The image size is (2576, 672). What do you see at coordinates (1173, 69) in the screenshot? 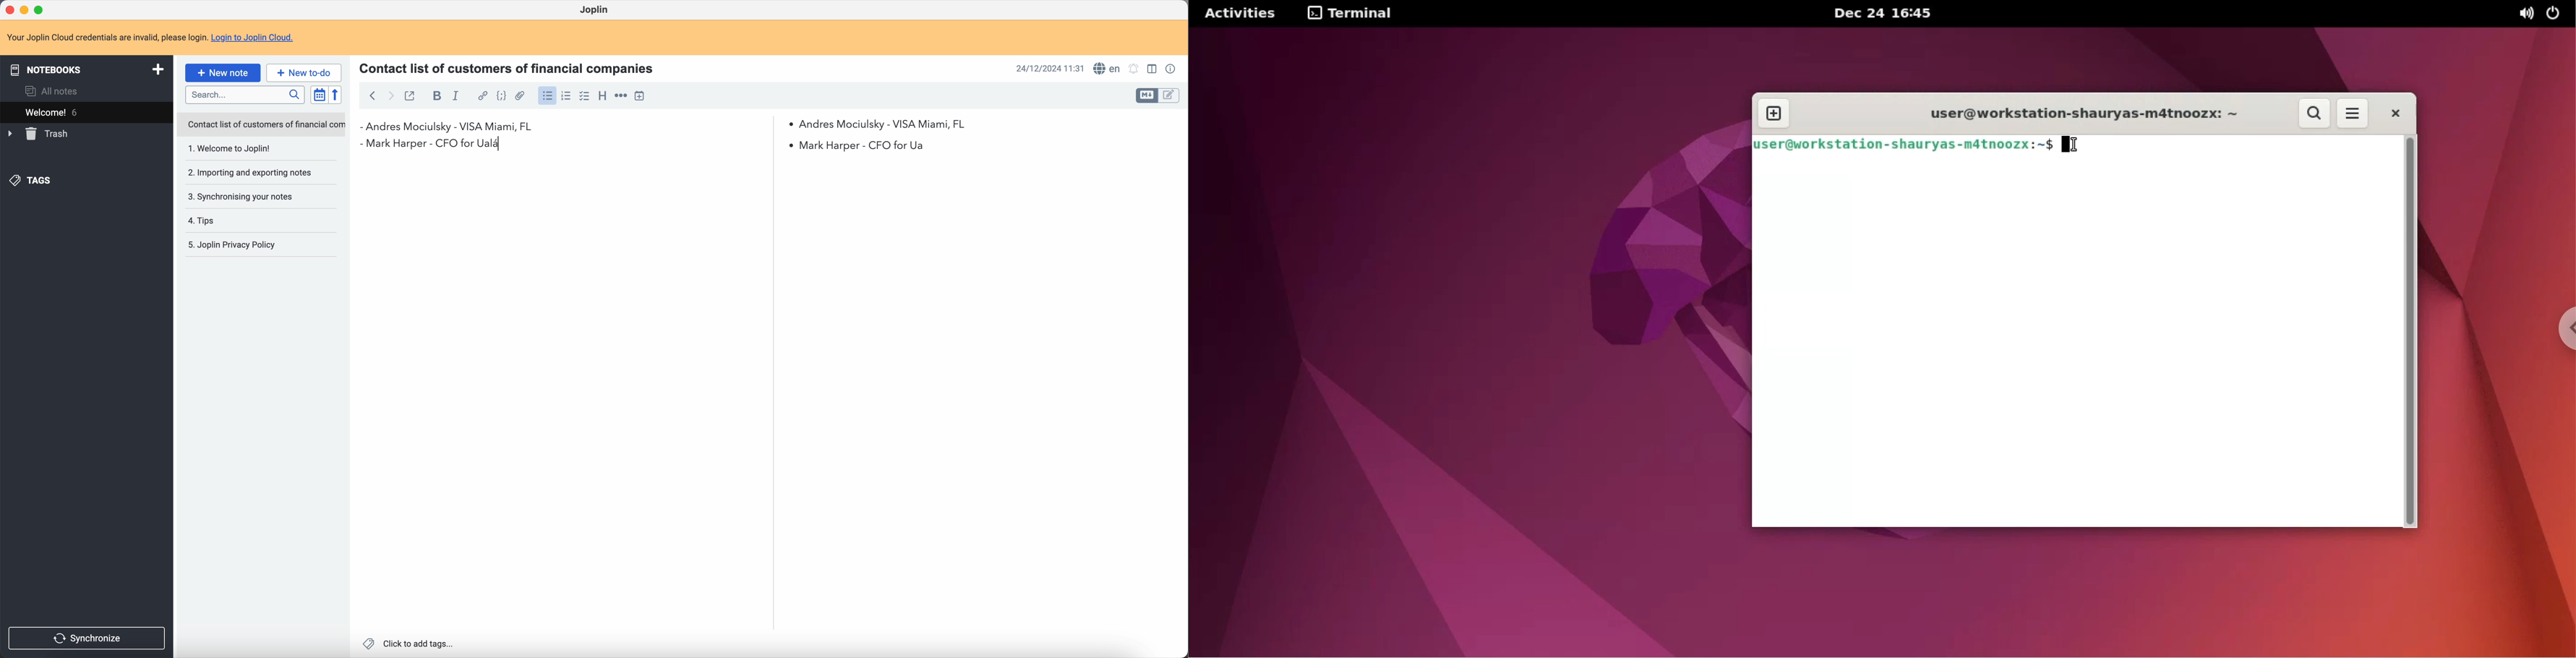
I see `note properties` at bounding box center [1173, 69].